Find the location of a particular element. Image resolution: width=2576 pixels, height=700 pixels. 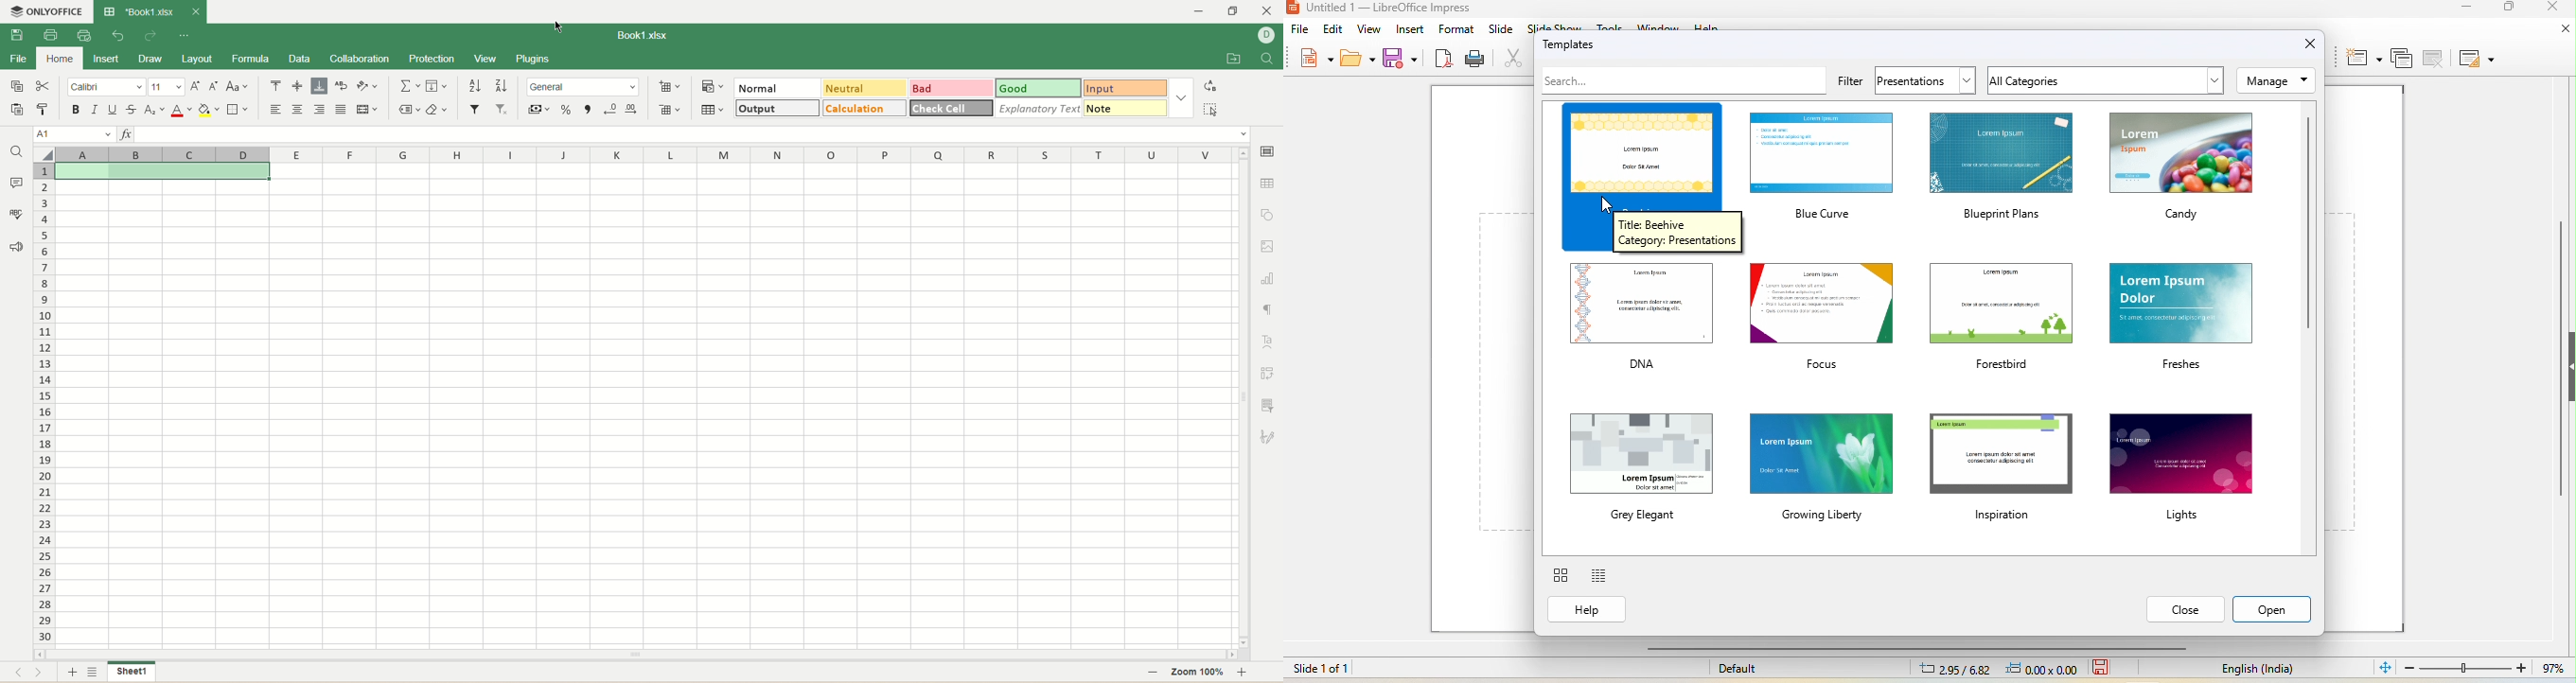

named ranges is located at coordinates (410, 110).